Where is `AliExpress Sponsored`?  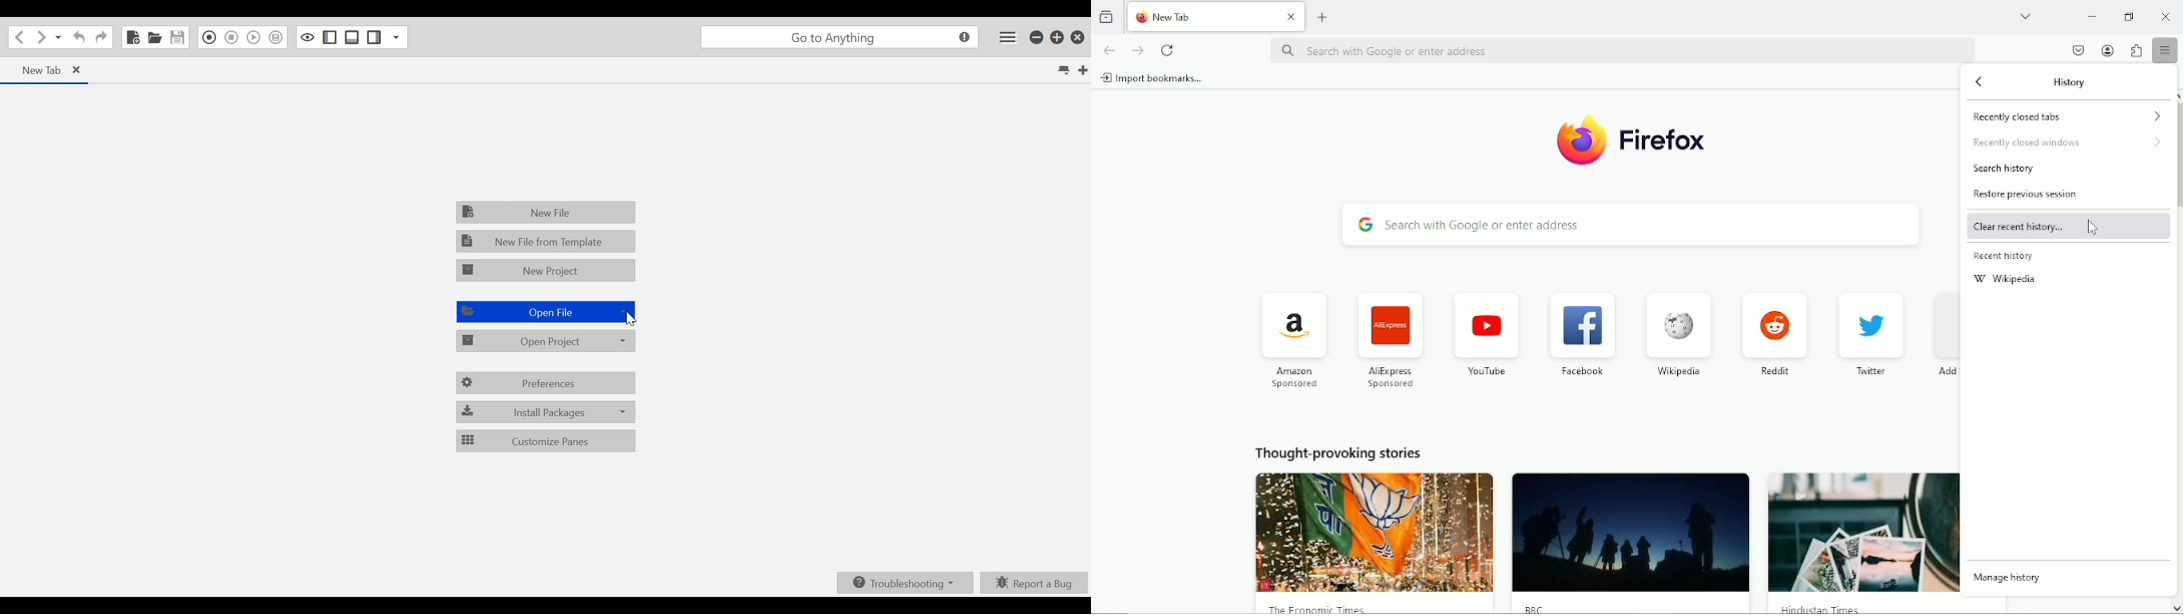
AliExpress Sponsored is located at coordinates (1391, 339).